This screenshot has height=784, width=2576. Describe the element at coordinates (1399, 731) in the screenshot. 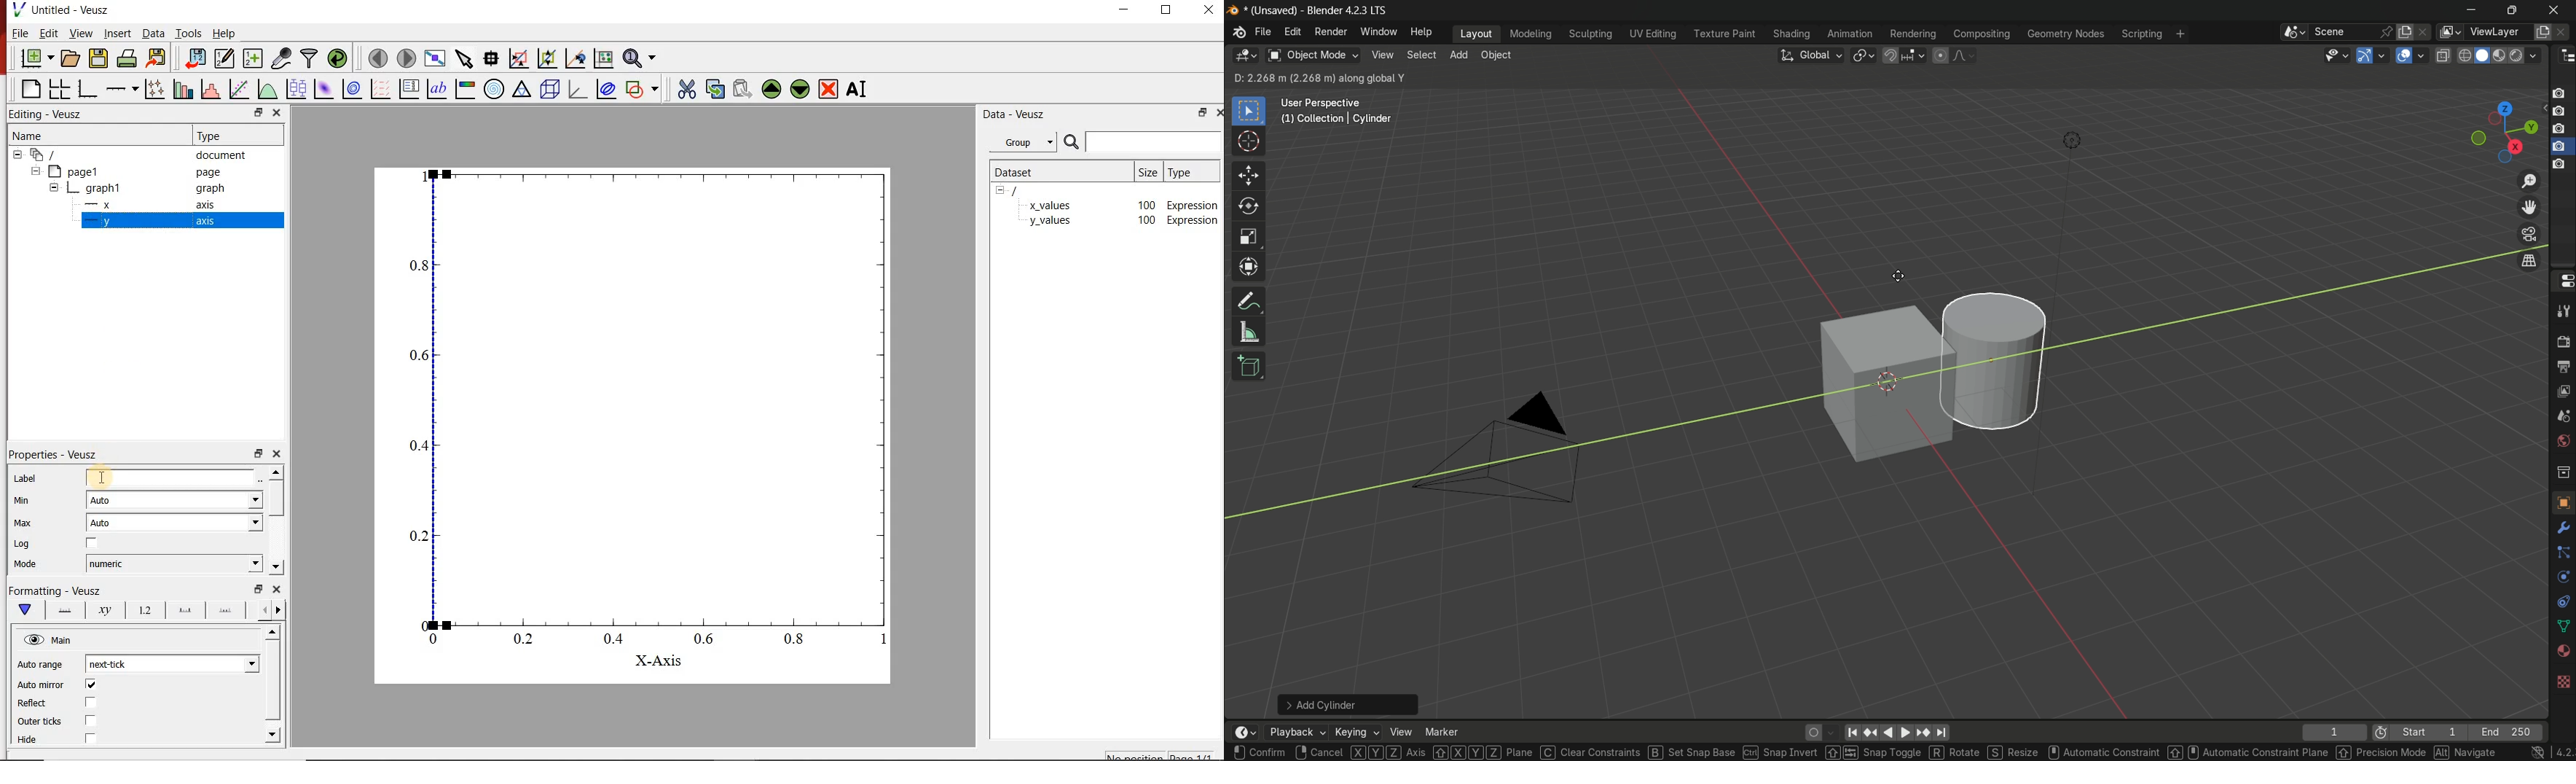

I see `view` at that location.